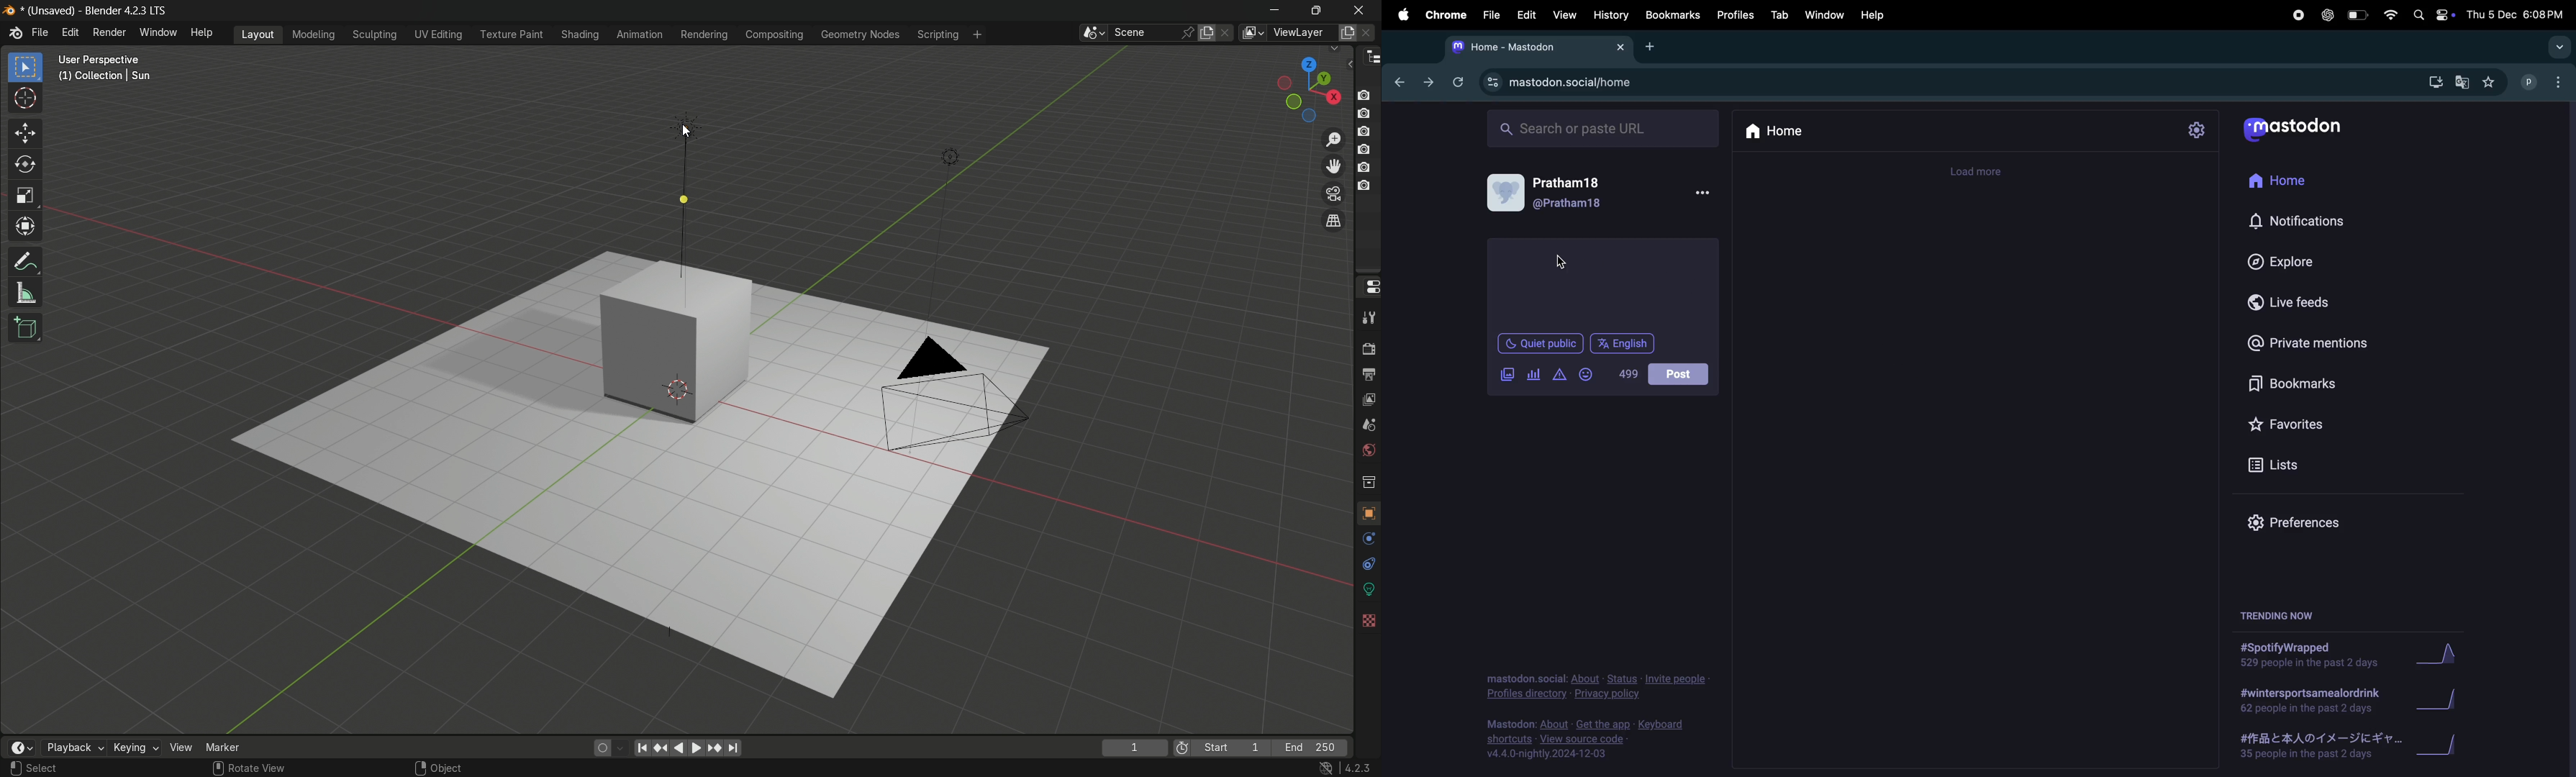 This screenshot has width=2576, height=784. What do you see at coordinates (1560, 375) in the screenshot?
I see `alert` at bounding box center [1560, 375].